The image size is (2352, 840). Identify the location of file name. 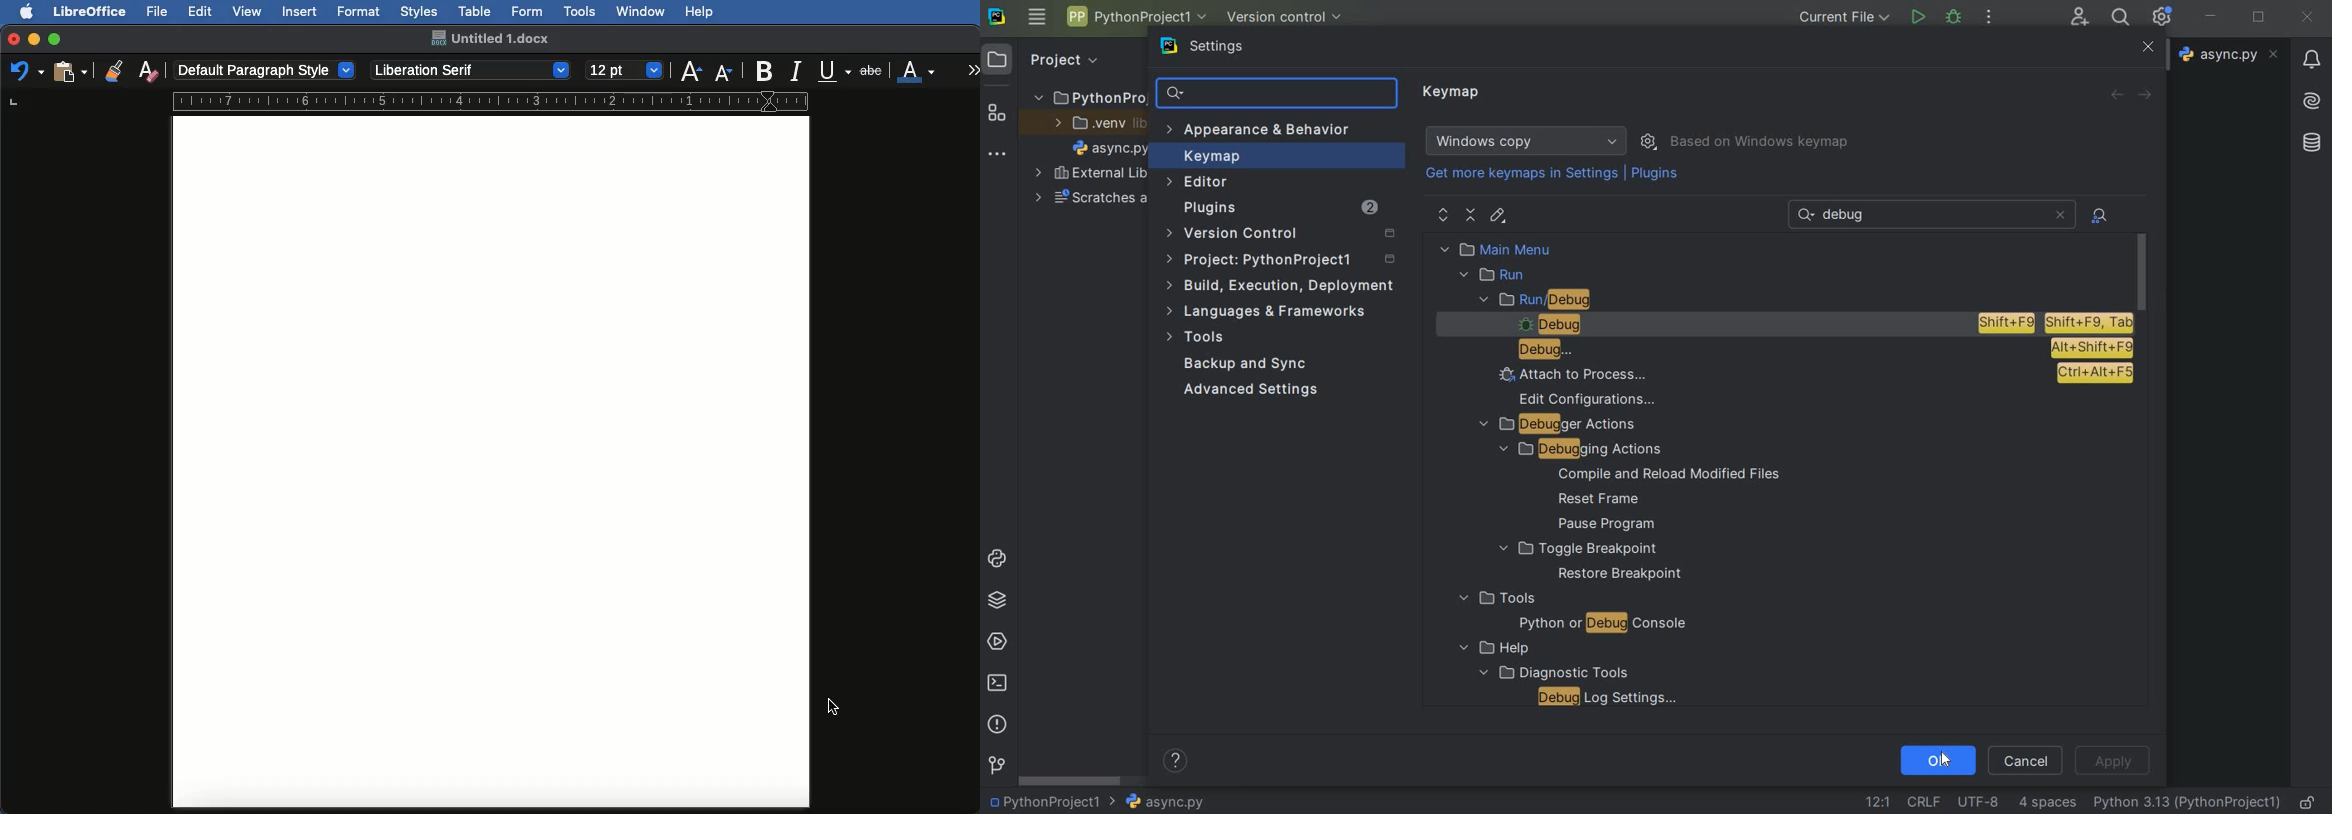
(1111, 151).